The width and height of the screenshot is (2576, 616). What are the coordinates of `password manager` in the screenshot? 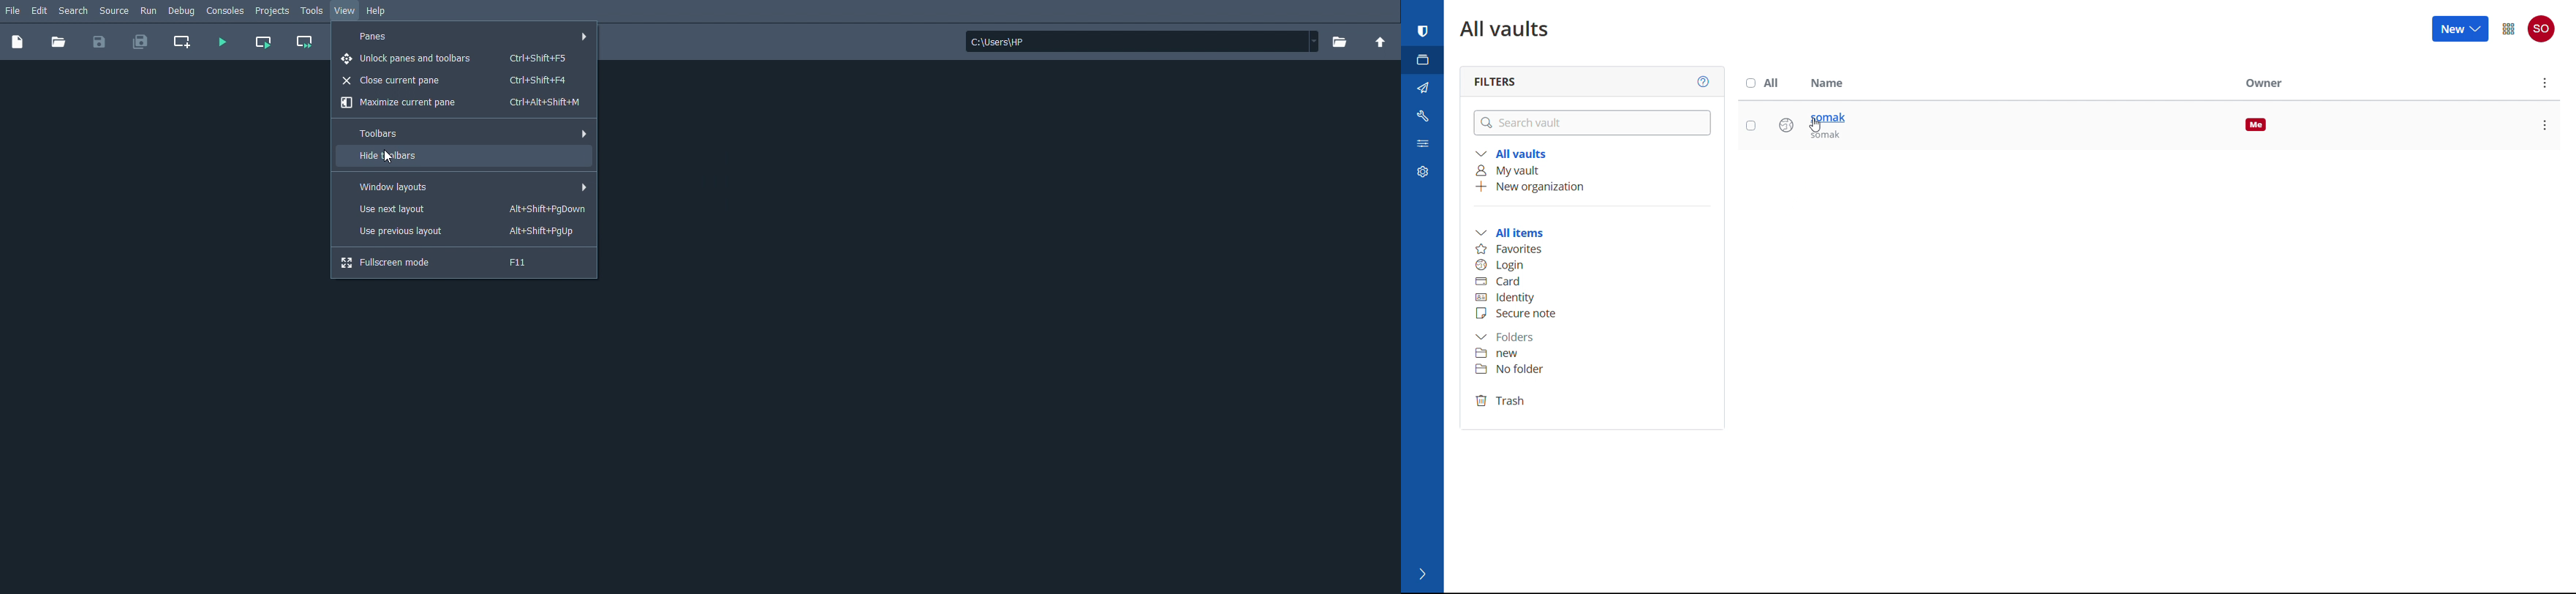 It's located at (1422, 32).